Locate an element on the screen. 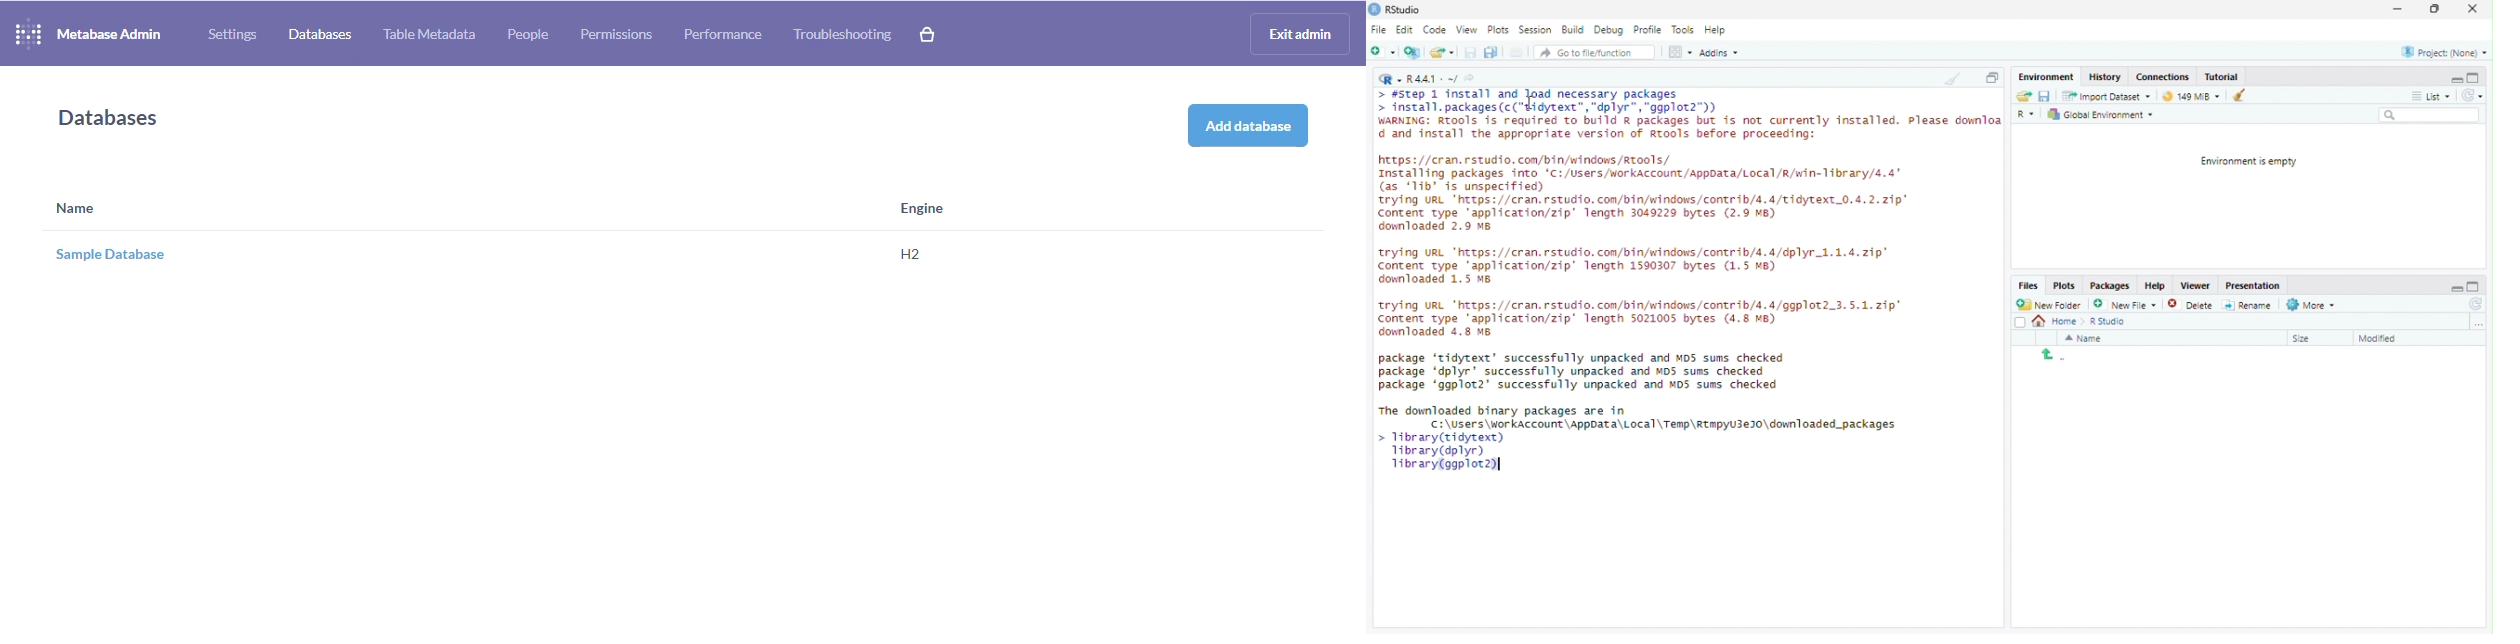 Image resolution: width=2520 pixels, height=644 pixels. add database is located at coordinates (1250, 125).